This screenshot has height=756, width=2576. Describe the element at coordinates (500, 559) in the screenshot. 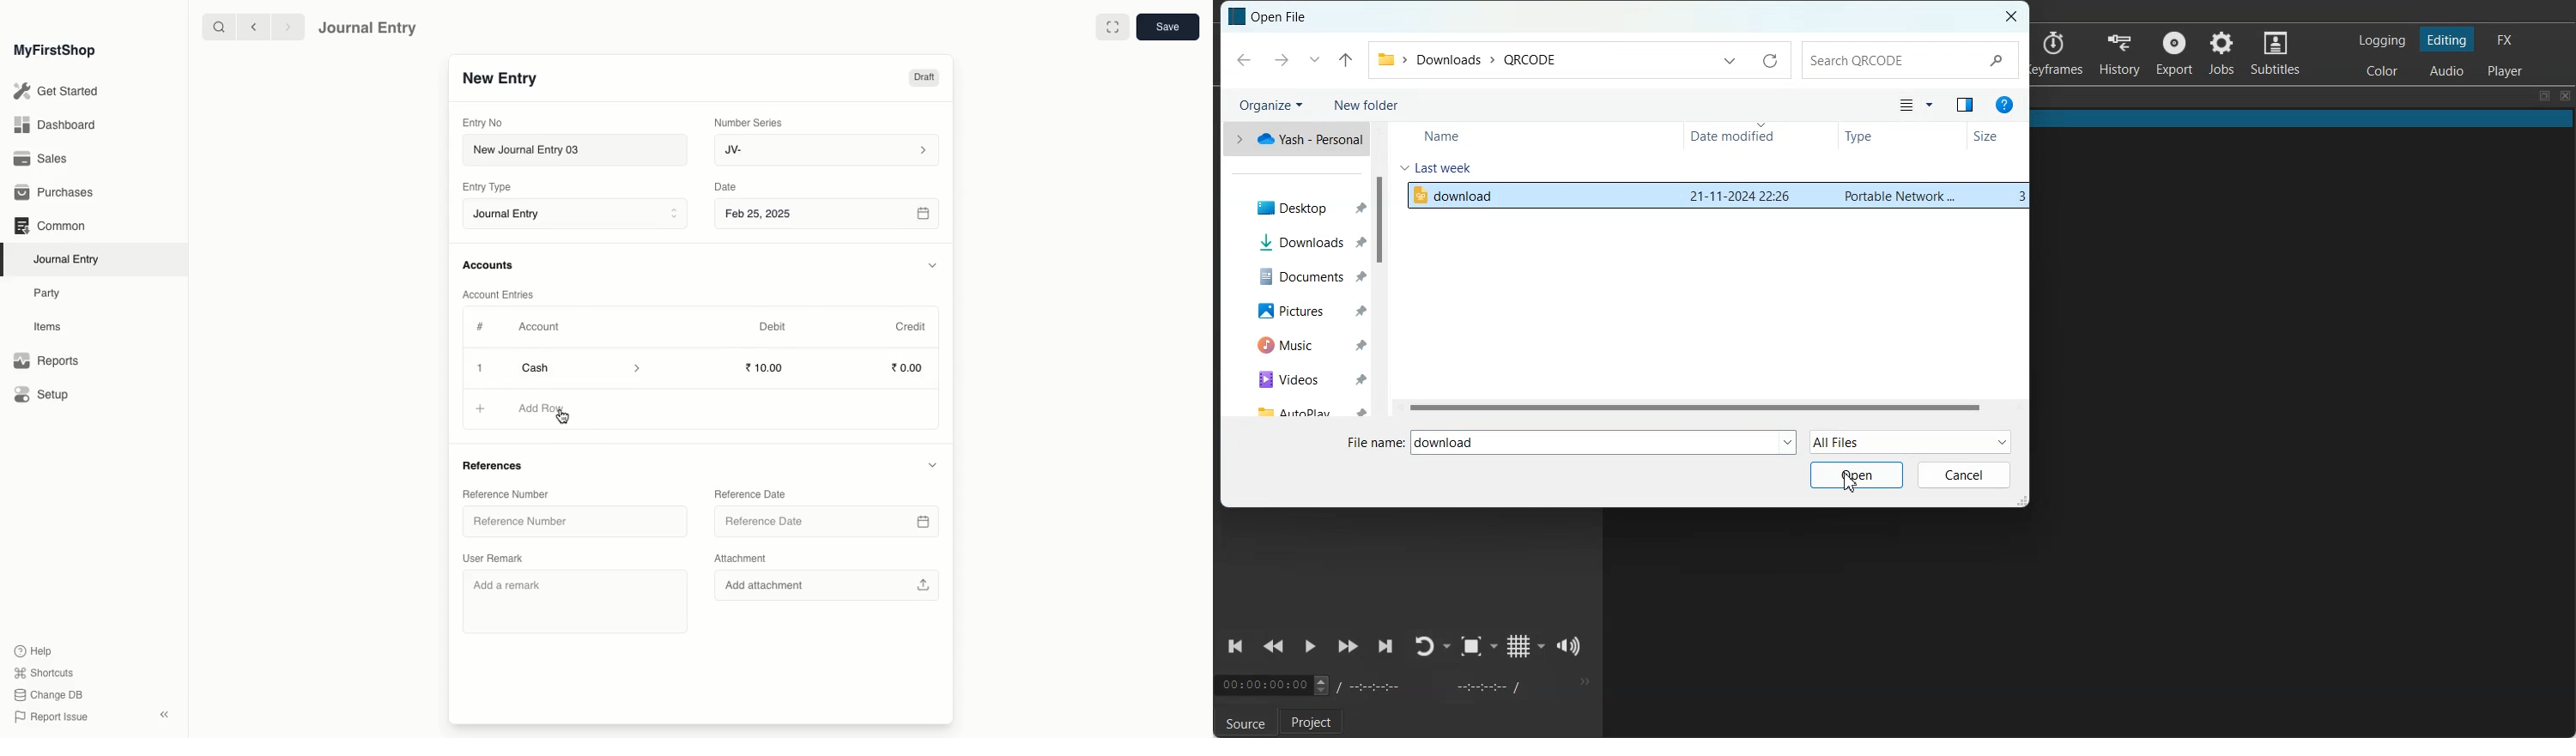

I see `User Remark` at that location.